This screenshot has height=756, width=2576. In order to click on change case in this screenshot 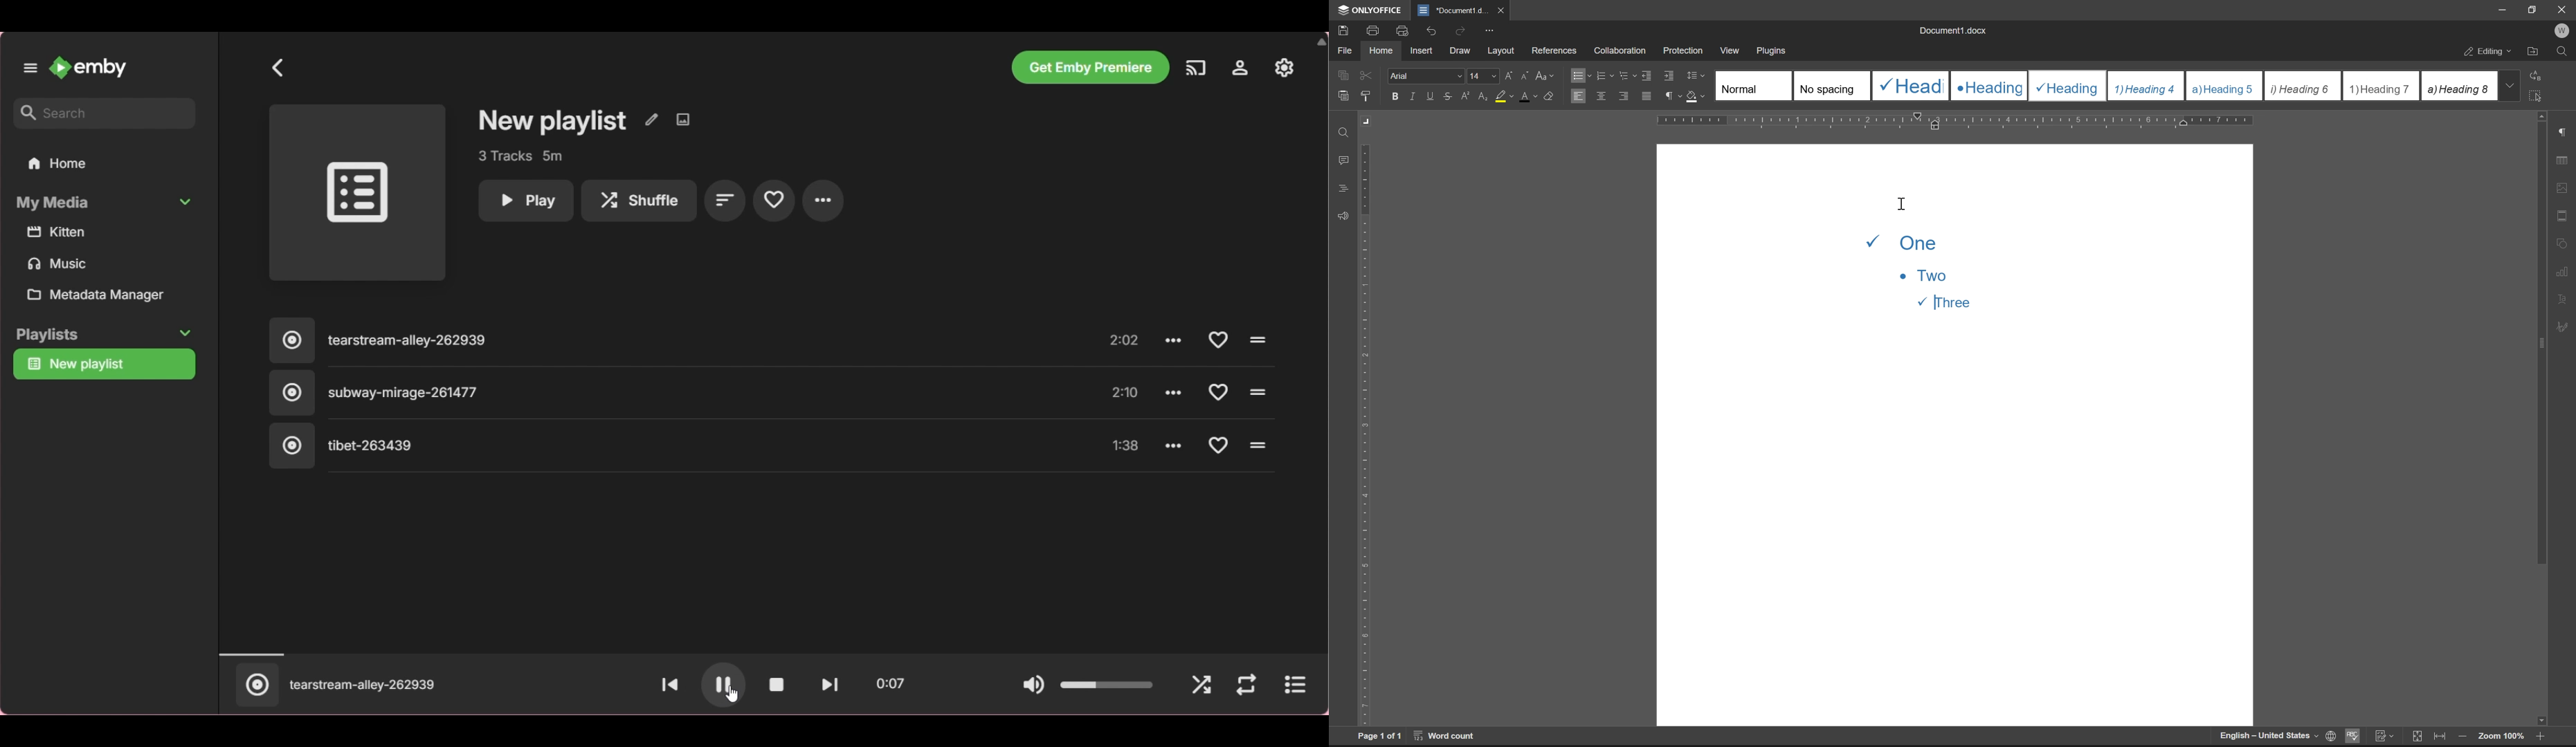, I will do `click(1546, 75)`.